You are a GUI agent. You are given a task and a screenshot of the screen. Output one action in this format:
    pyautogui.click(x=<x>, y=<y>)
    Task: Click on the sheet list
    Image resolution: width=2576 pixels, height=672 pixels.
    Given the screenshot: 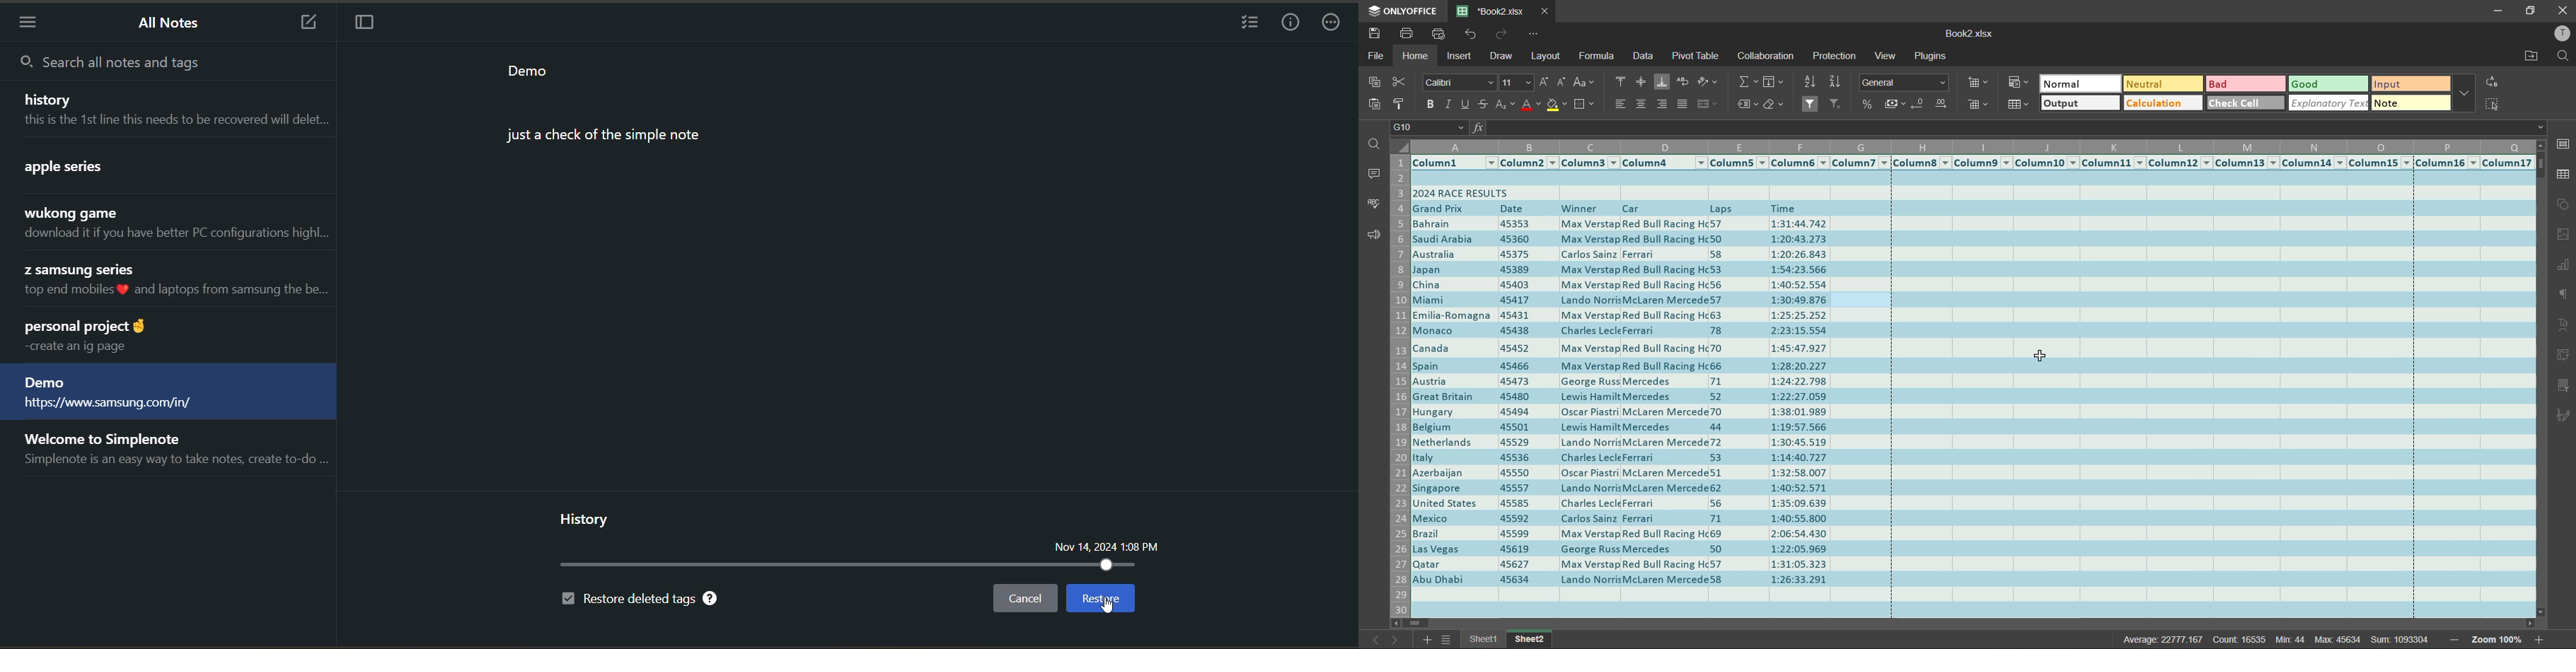 What is the action you would take?
    pyautogui.click(x=1447, y=640)
    